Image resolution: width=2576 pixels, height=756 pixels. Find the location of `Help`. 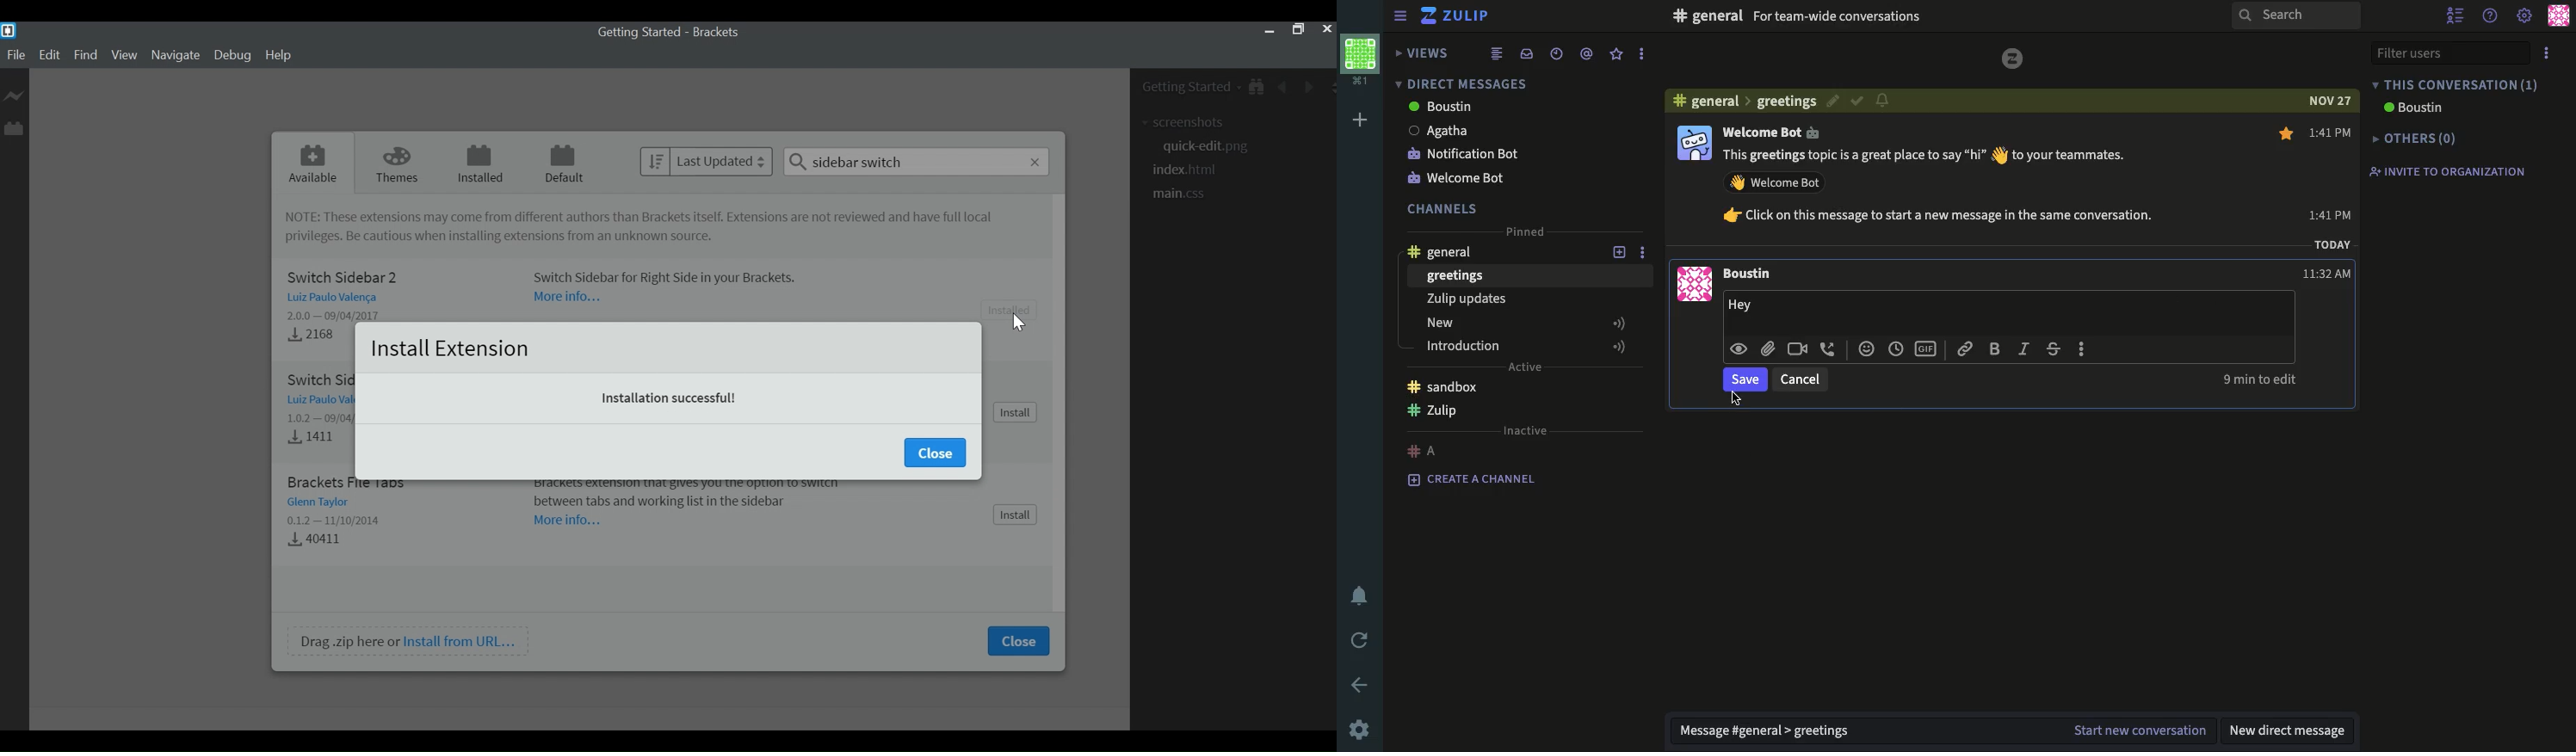

Help is located at coordinates (281, 55).